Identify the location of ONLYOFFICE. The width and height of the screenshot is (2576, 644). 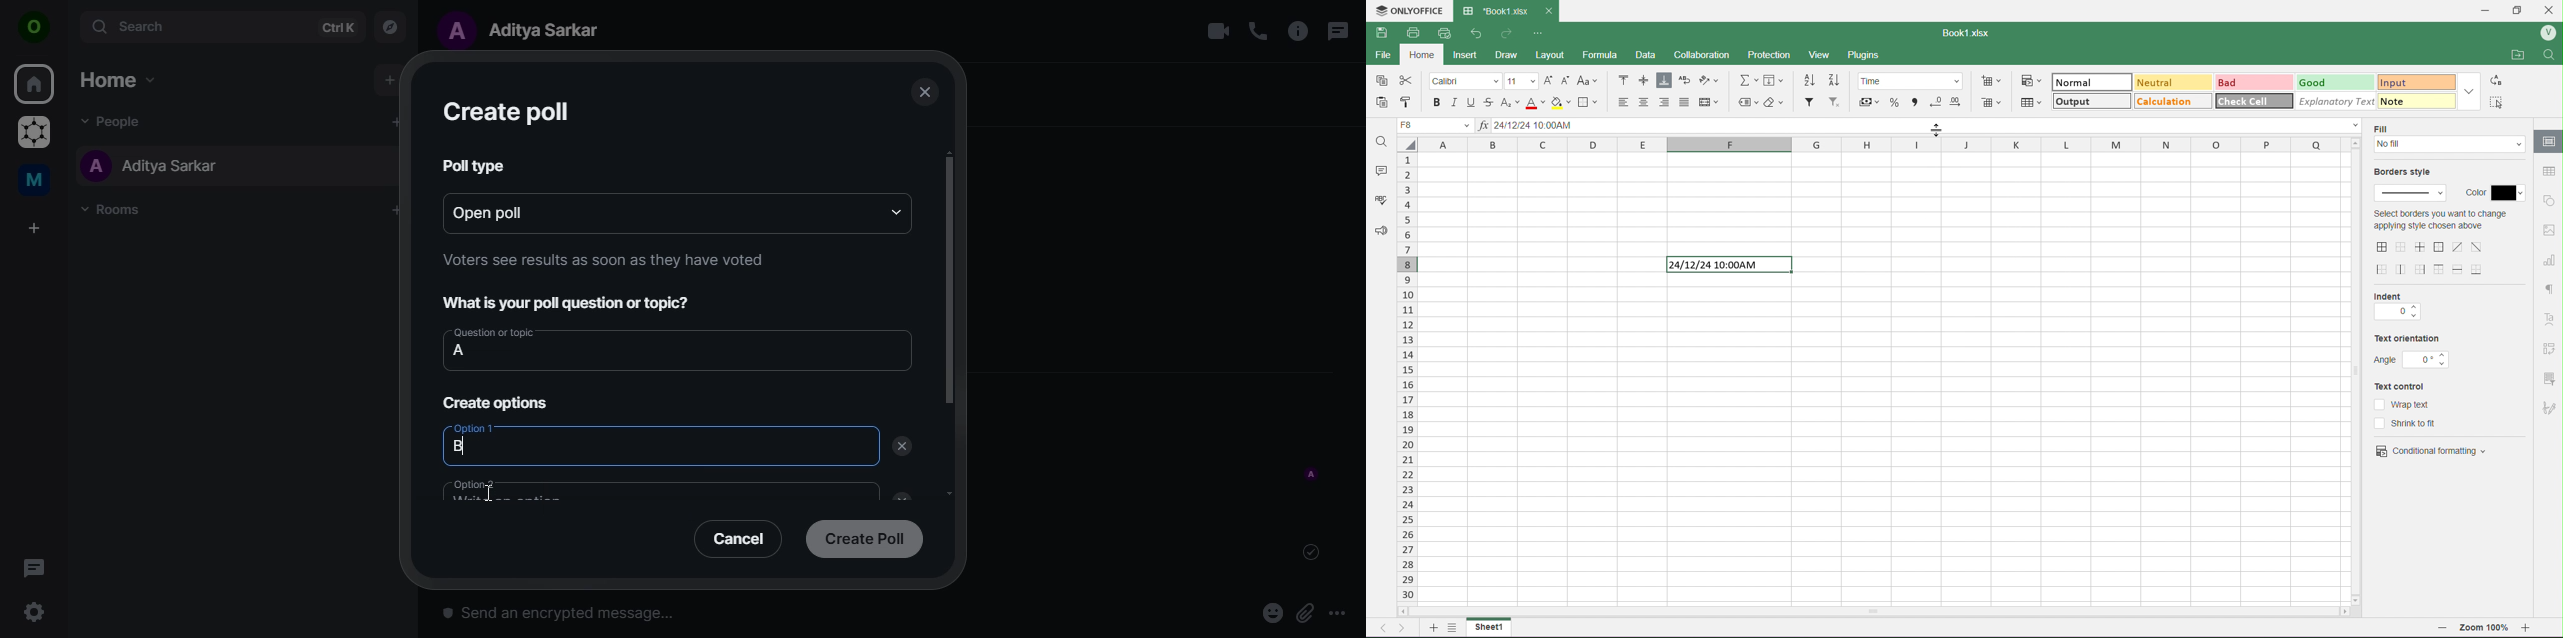
(1409, 9).